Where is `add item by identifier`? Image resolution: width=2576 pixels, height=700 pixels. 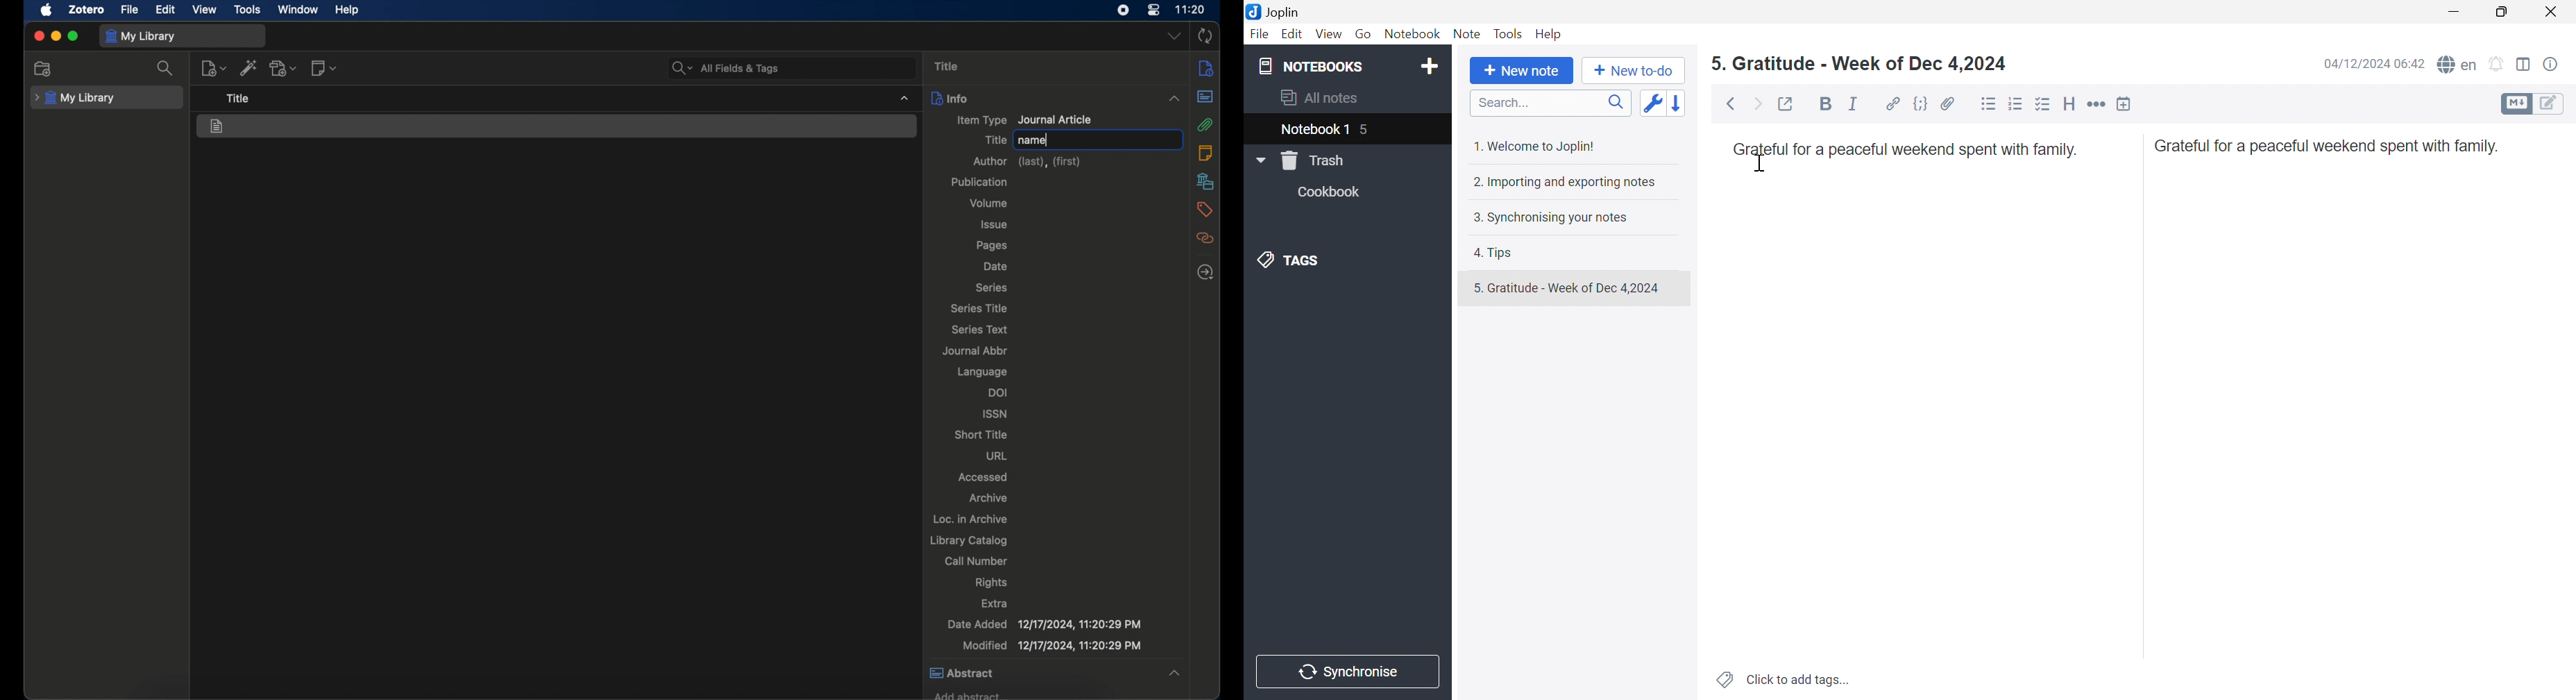
add item by identifier is located at coordinates (250, 67).